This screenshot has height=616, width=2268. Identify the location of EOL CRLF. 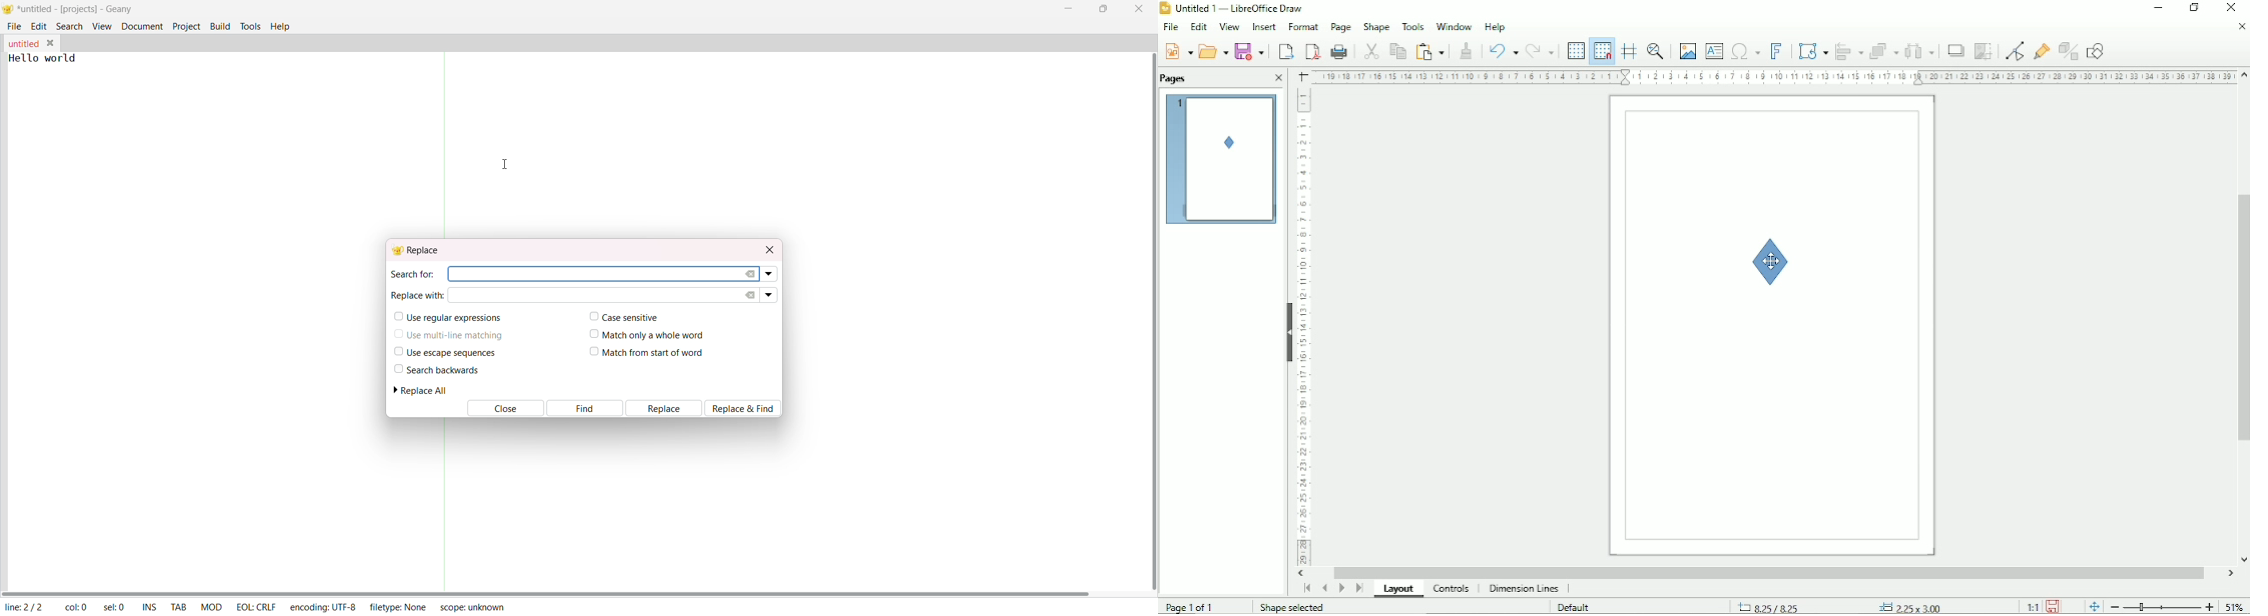
(256, 605).